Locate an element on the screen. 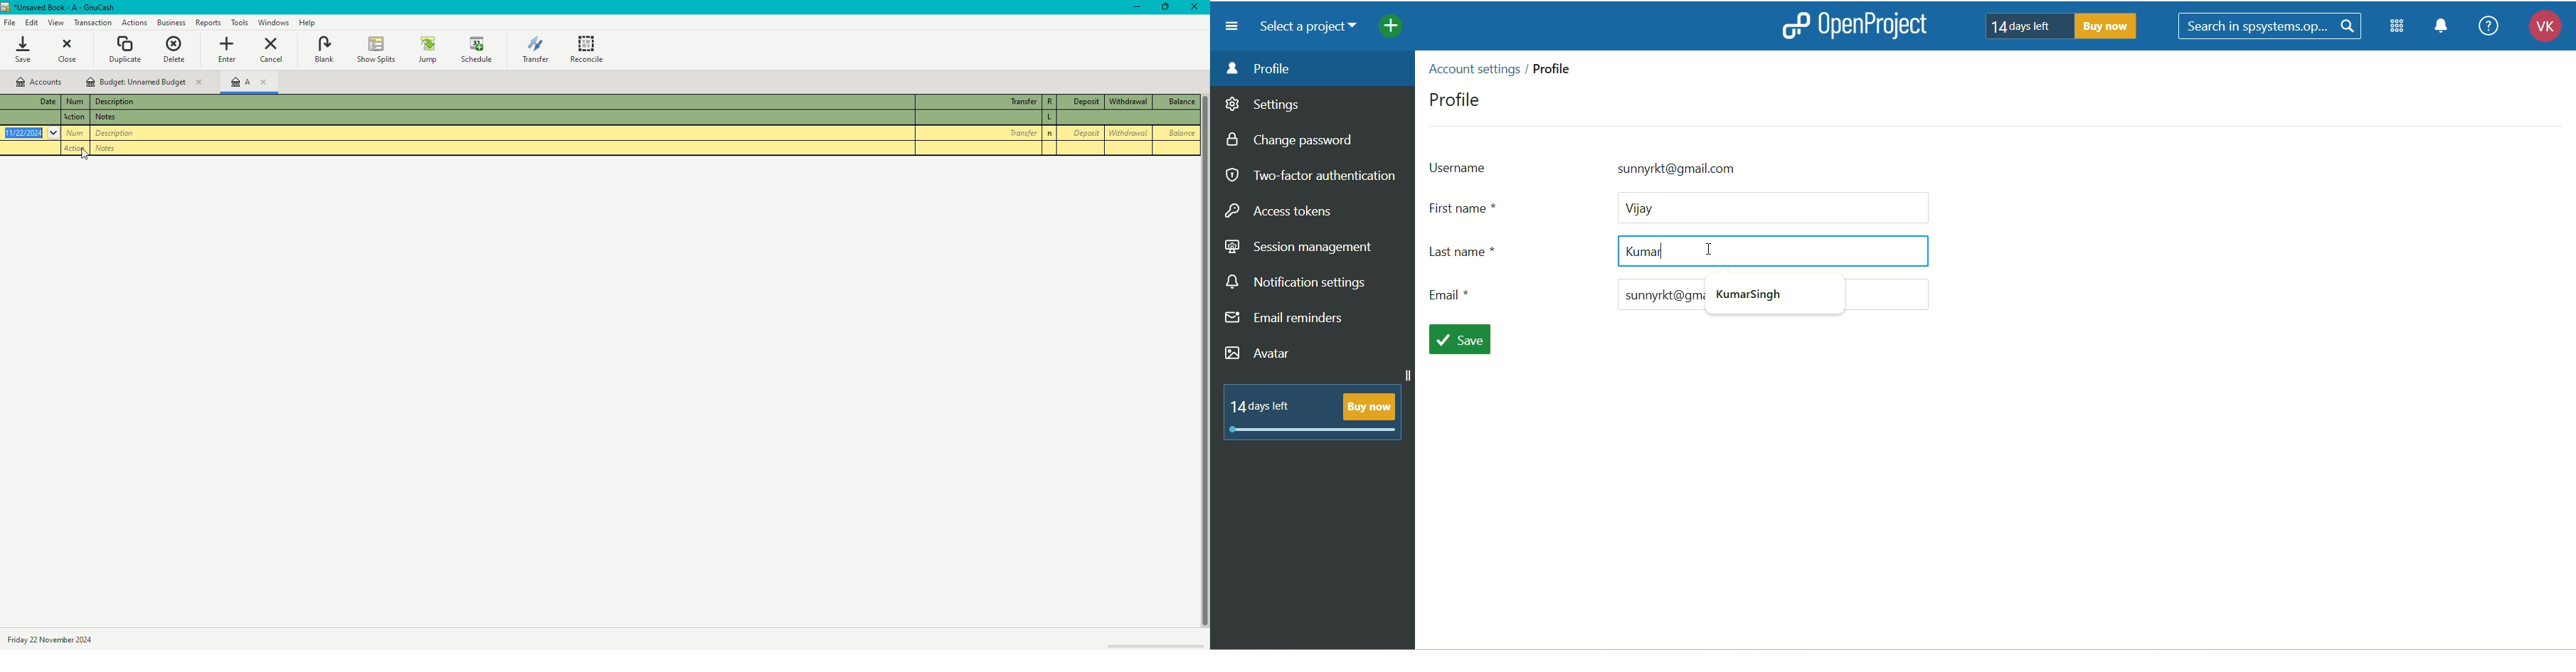 This screenshot has width=2576, height=672. save is located at coordinates (1465, 341).